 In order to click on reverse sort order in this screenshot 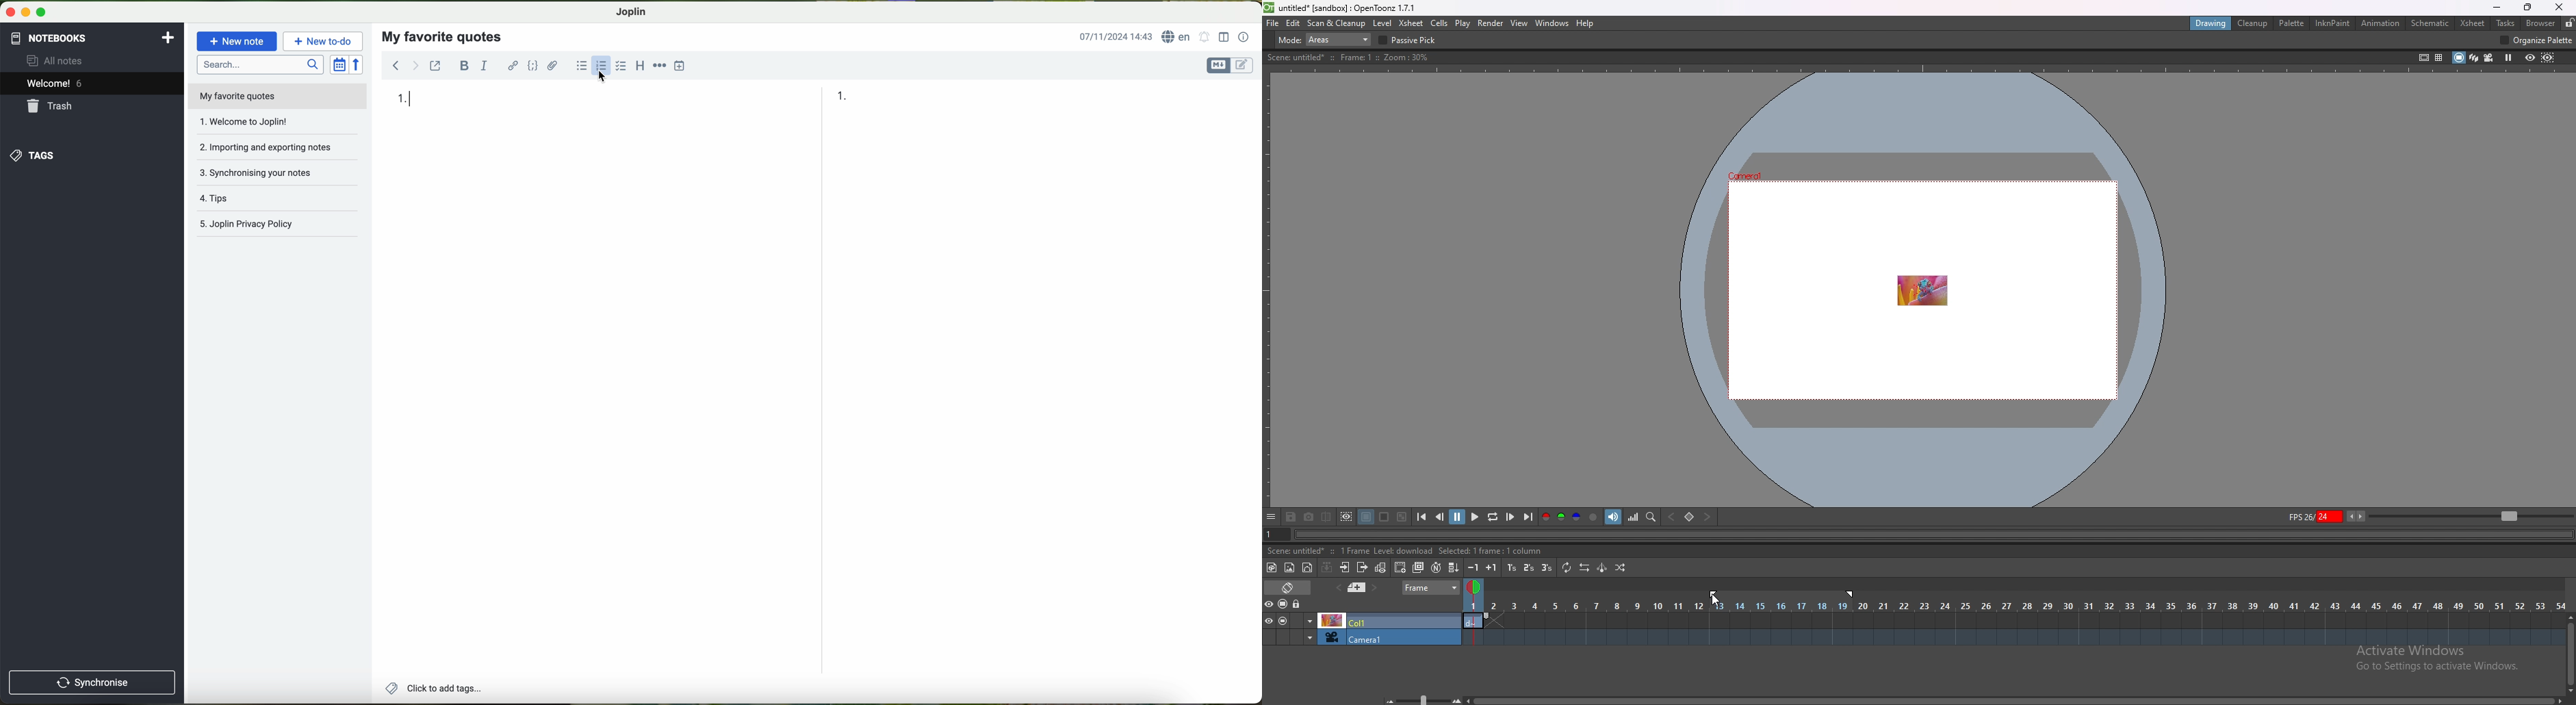, I will do `click(357, 65)`.